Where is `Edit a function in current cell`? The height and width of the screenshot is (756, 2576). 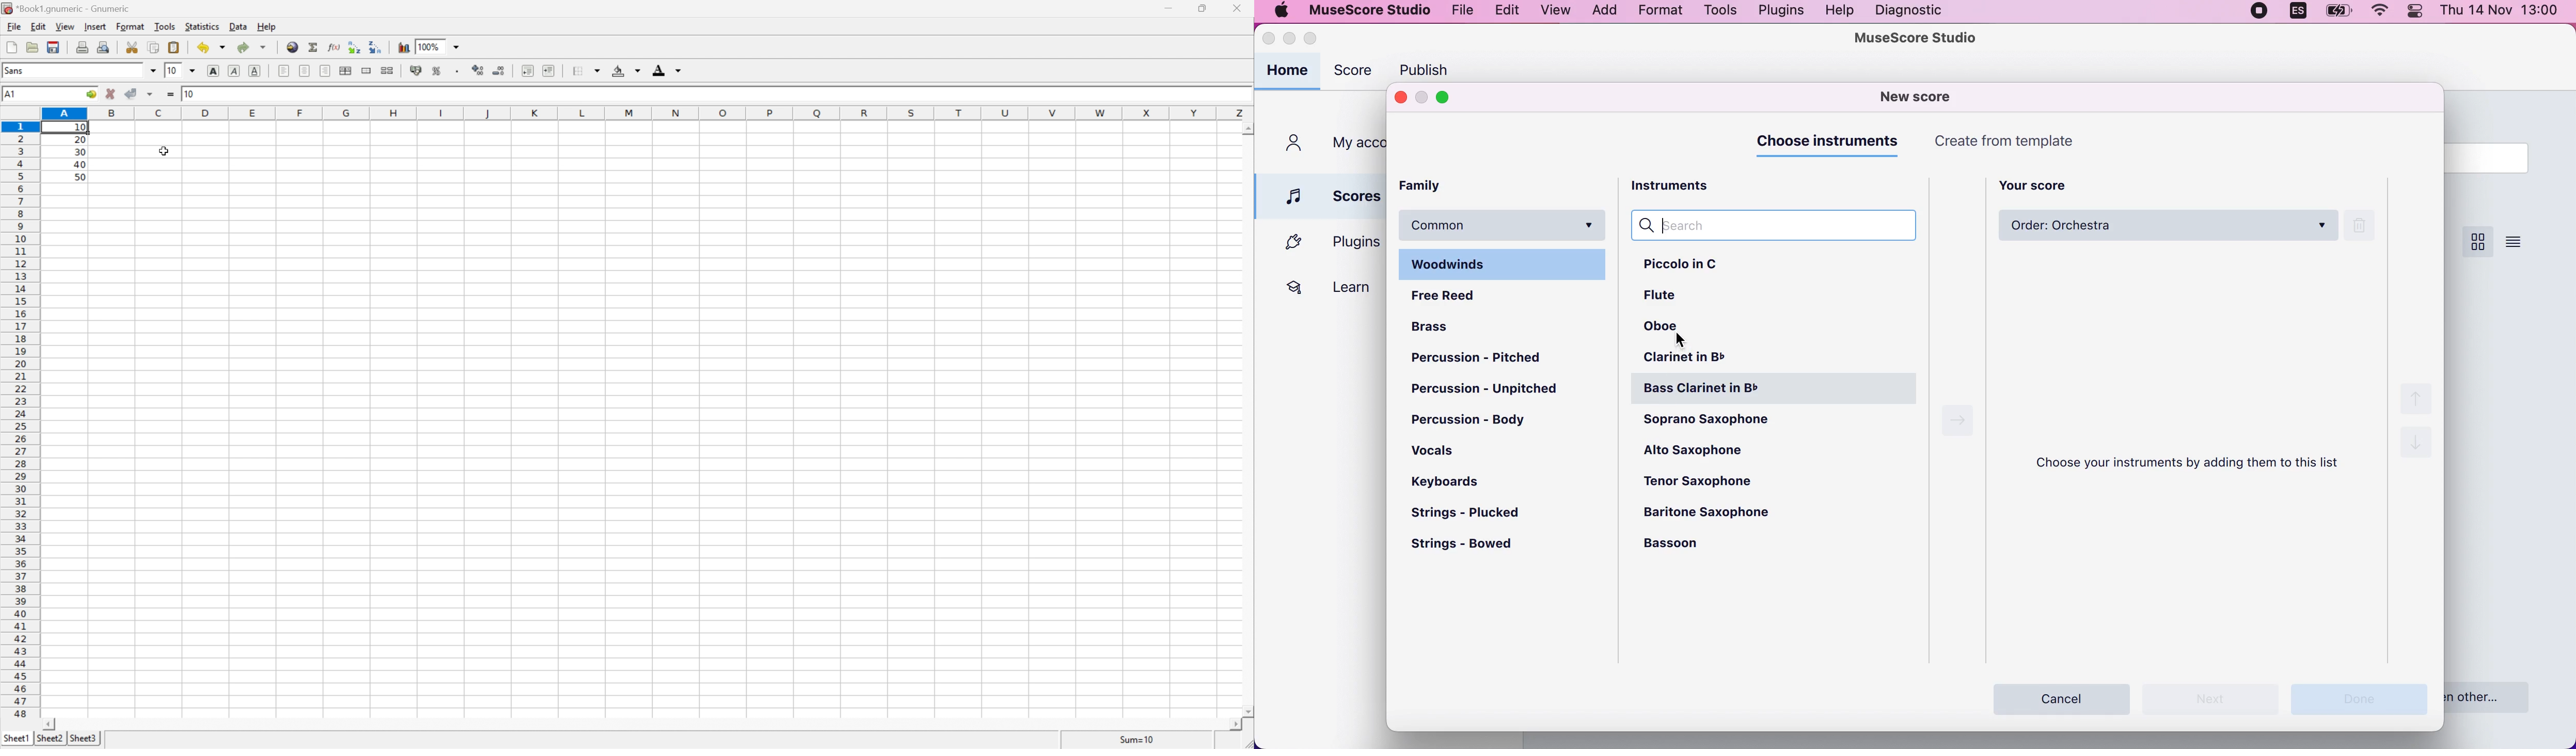
Edit a function in current cell is located at coordinates (333, 46).